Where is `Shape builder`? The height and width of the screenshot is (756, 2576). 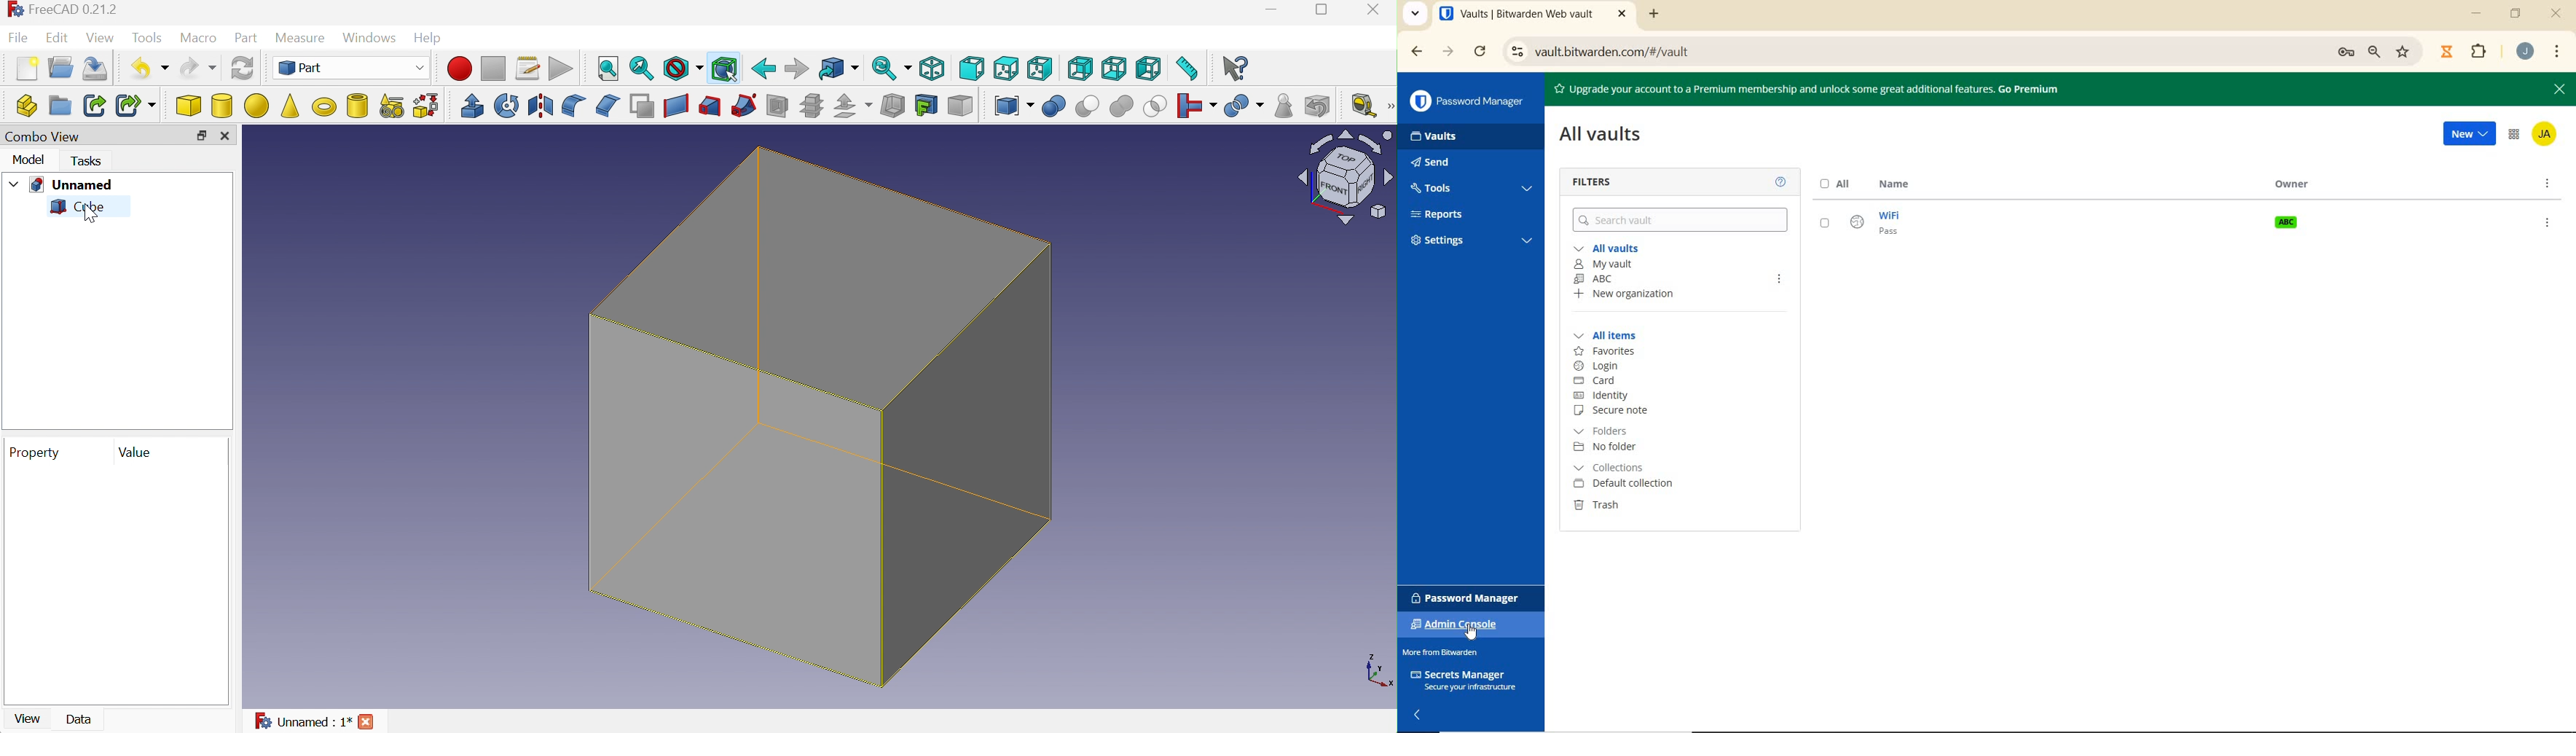 Shape builder is located at coordinates (427, 106).